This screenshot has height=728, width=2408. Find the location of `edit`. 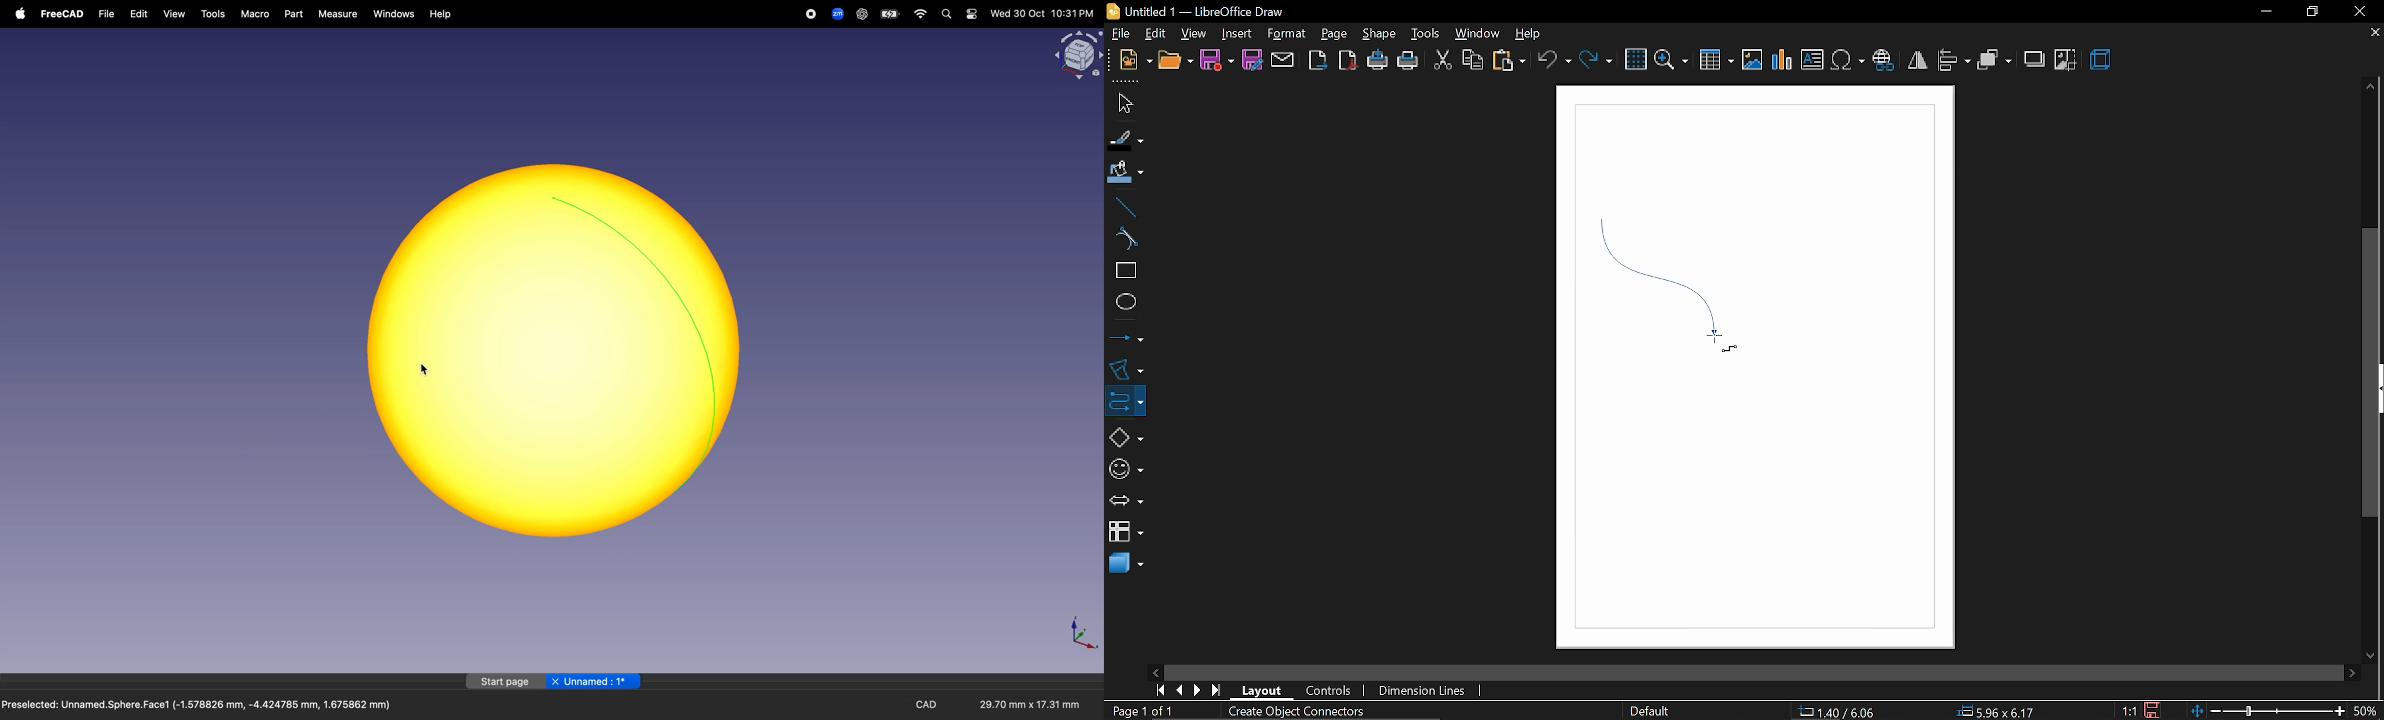

edit is located at coordinates (1154, 33).